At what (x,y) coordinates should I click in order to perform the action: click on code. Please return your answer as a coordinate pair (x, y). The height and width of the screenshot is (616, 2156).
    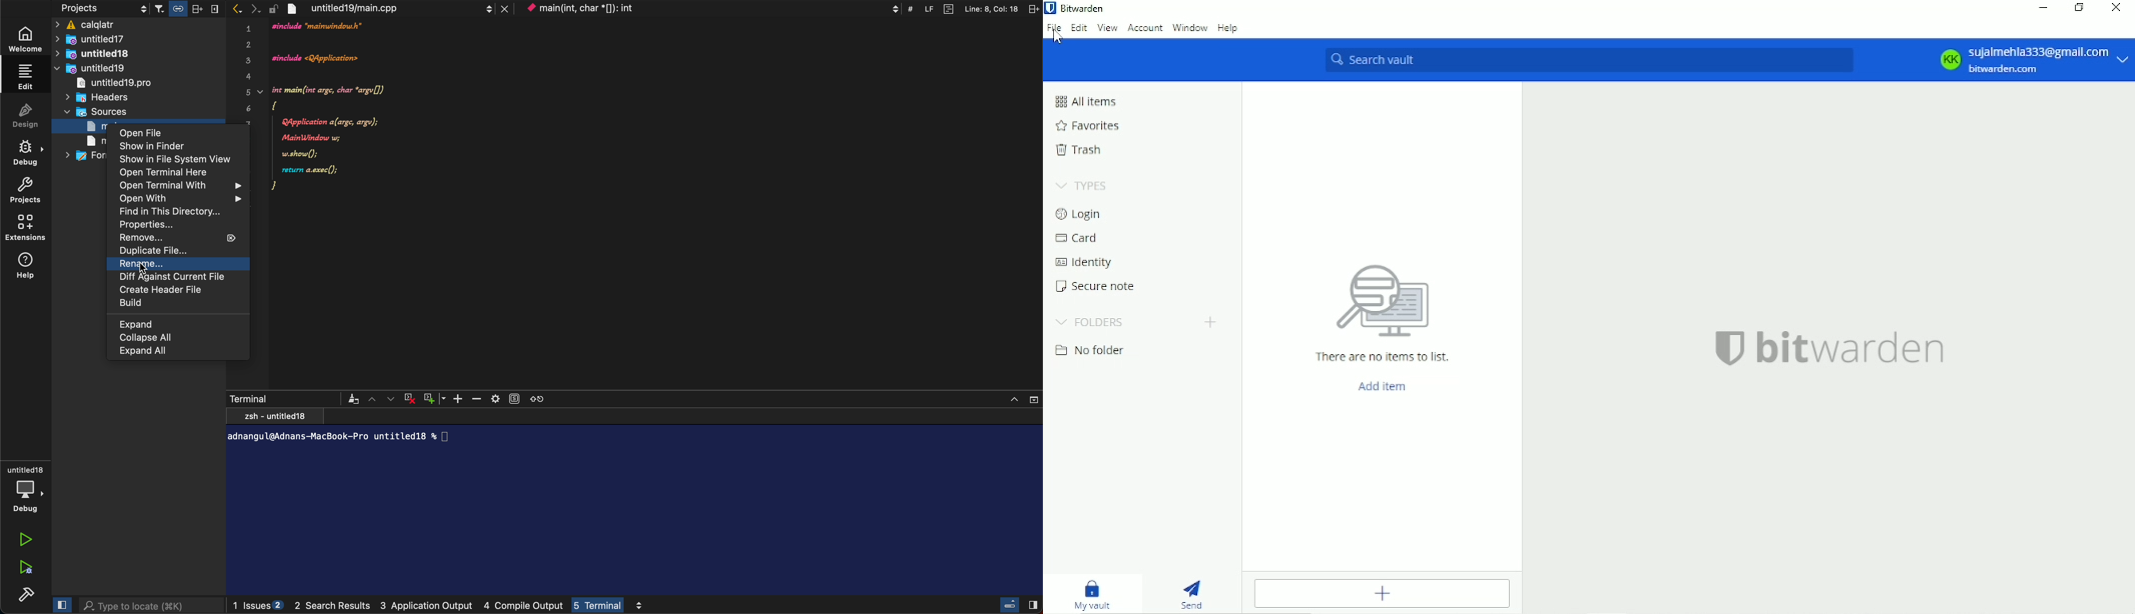
    Looking at the image, I should click on (349, 116).